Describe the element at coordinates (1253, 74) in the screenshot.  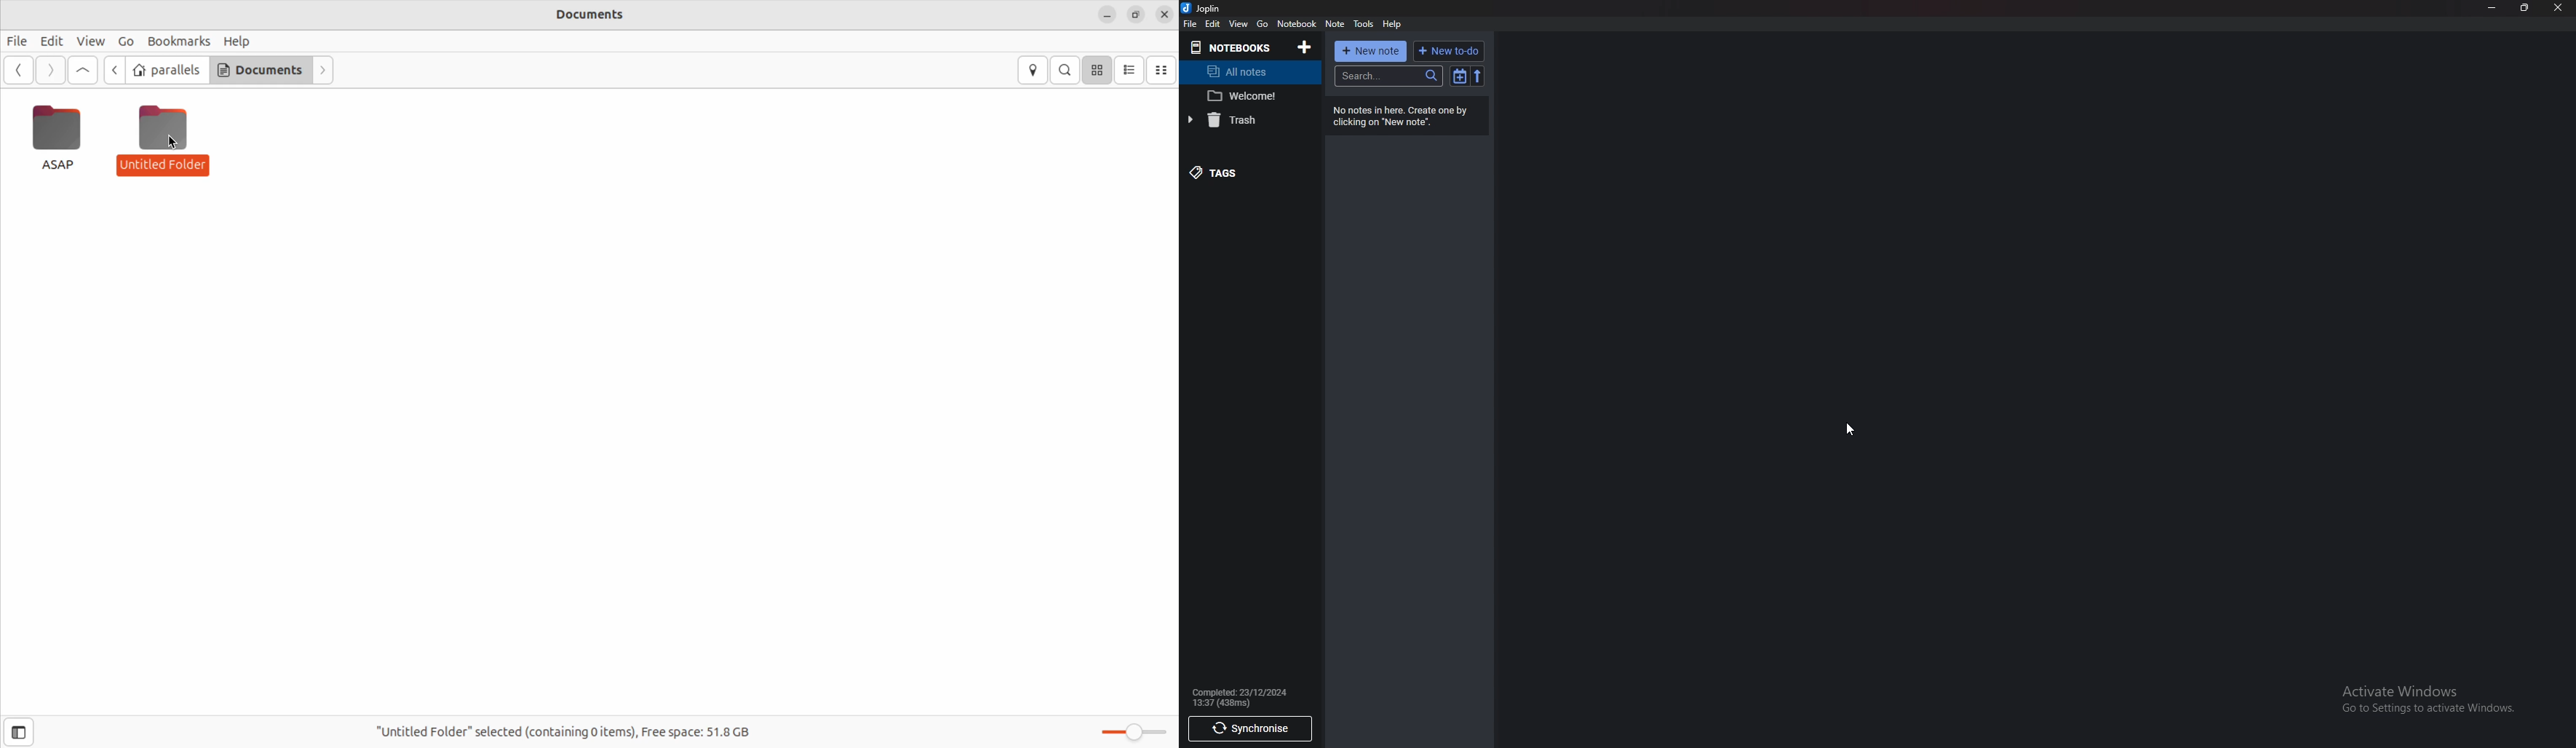
I see `All notes` at that location.